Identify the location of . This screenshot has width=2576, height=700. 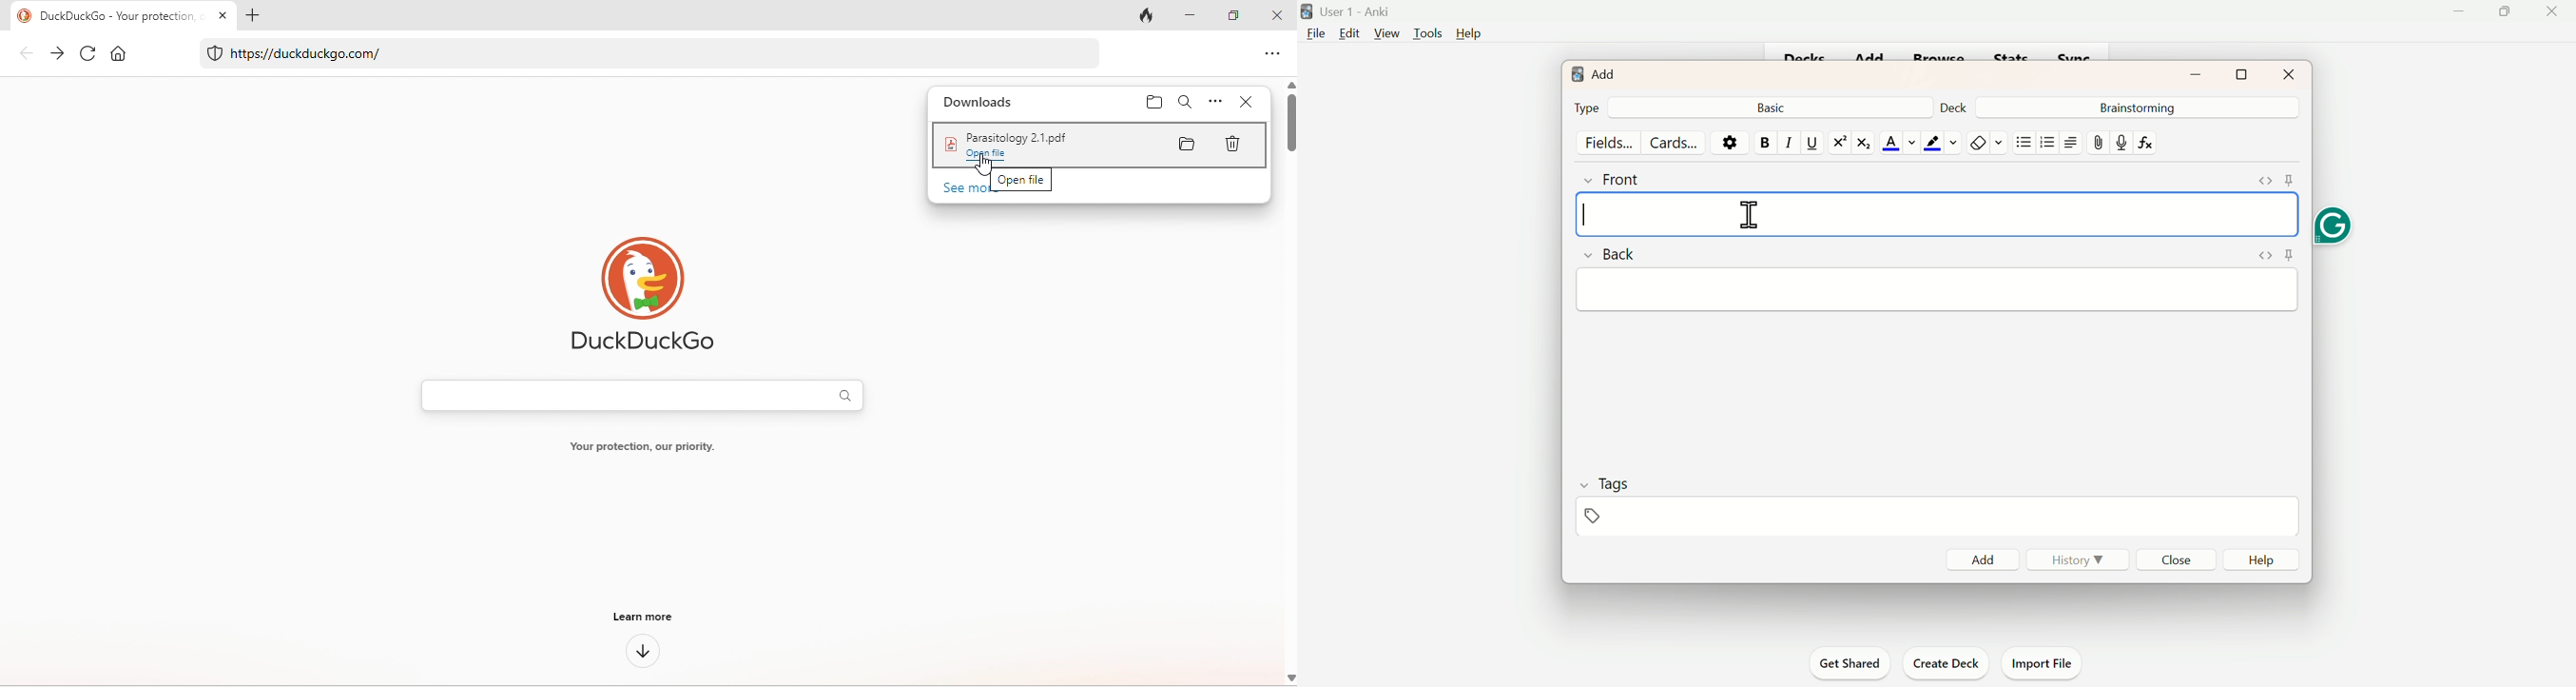
(1840, 141).